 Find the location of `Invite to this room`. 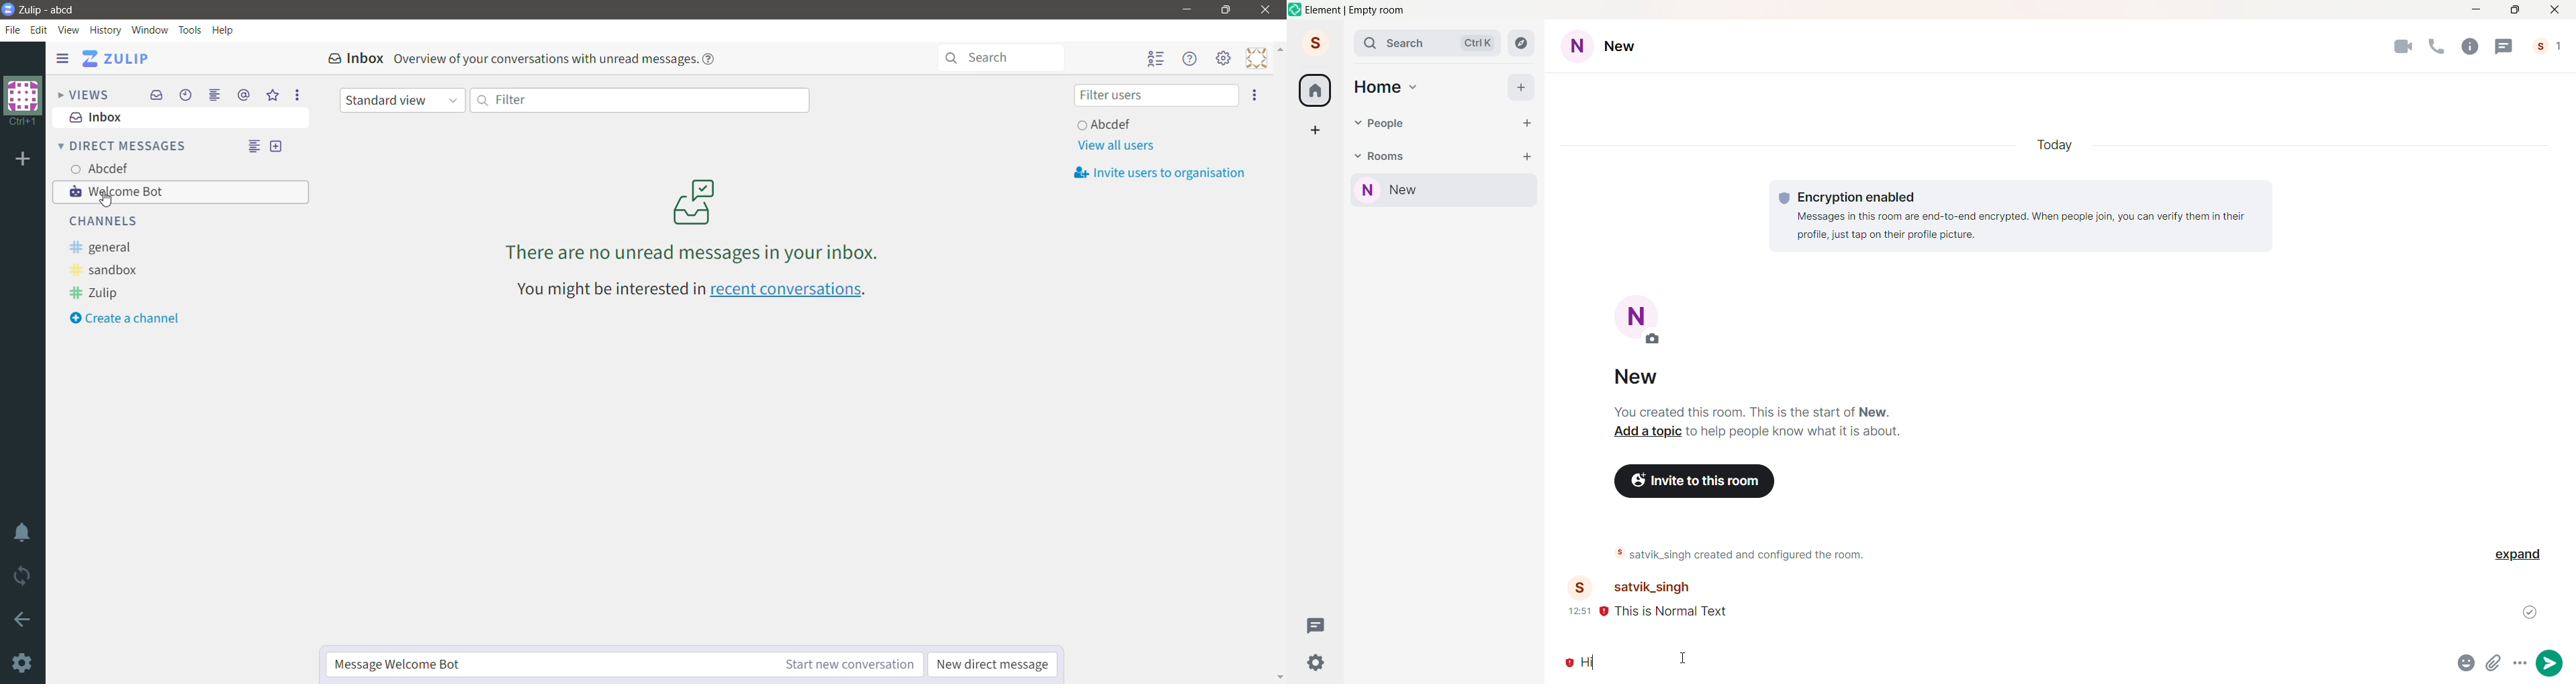

Invite to this room is located at coordinates (1696, 480).